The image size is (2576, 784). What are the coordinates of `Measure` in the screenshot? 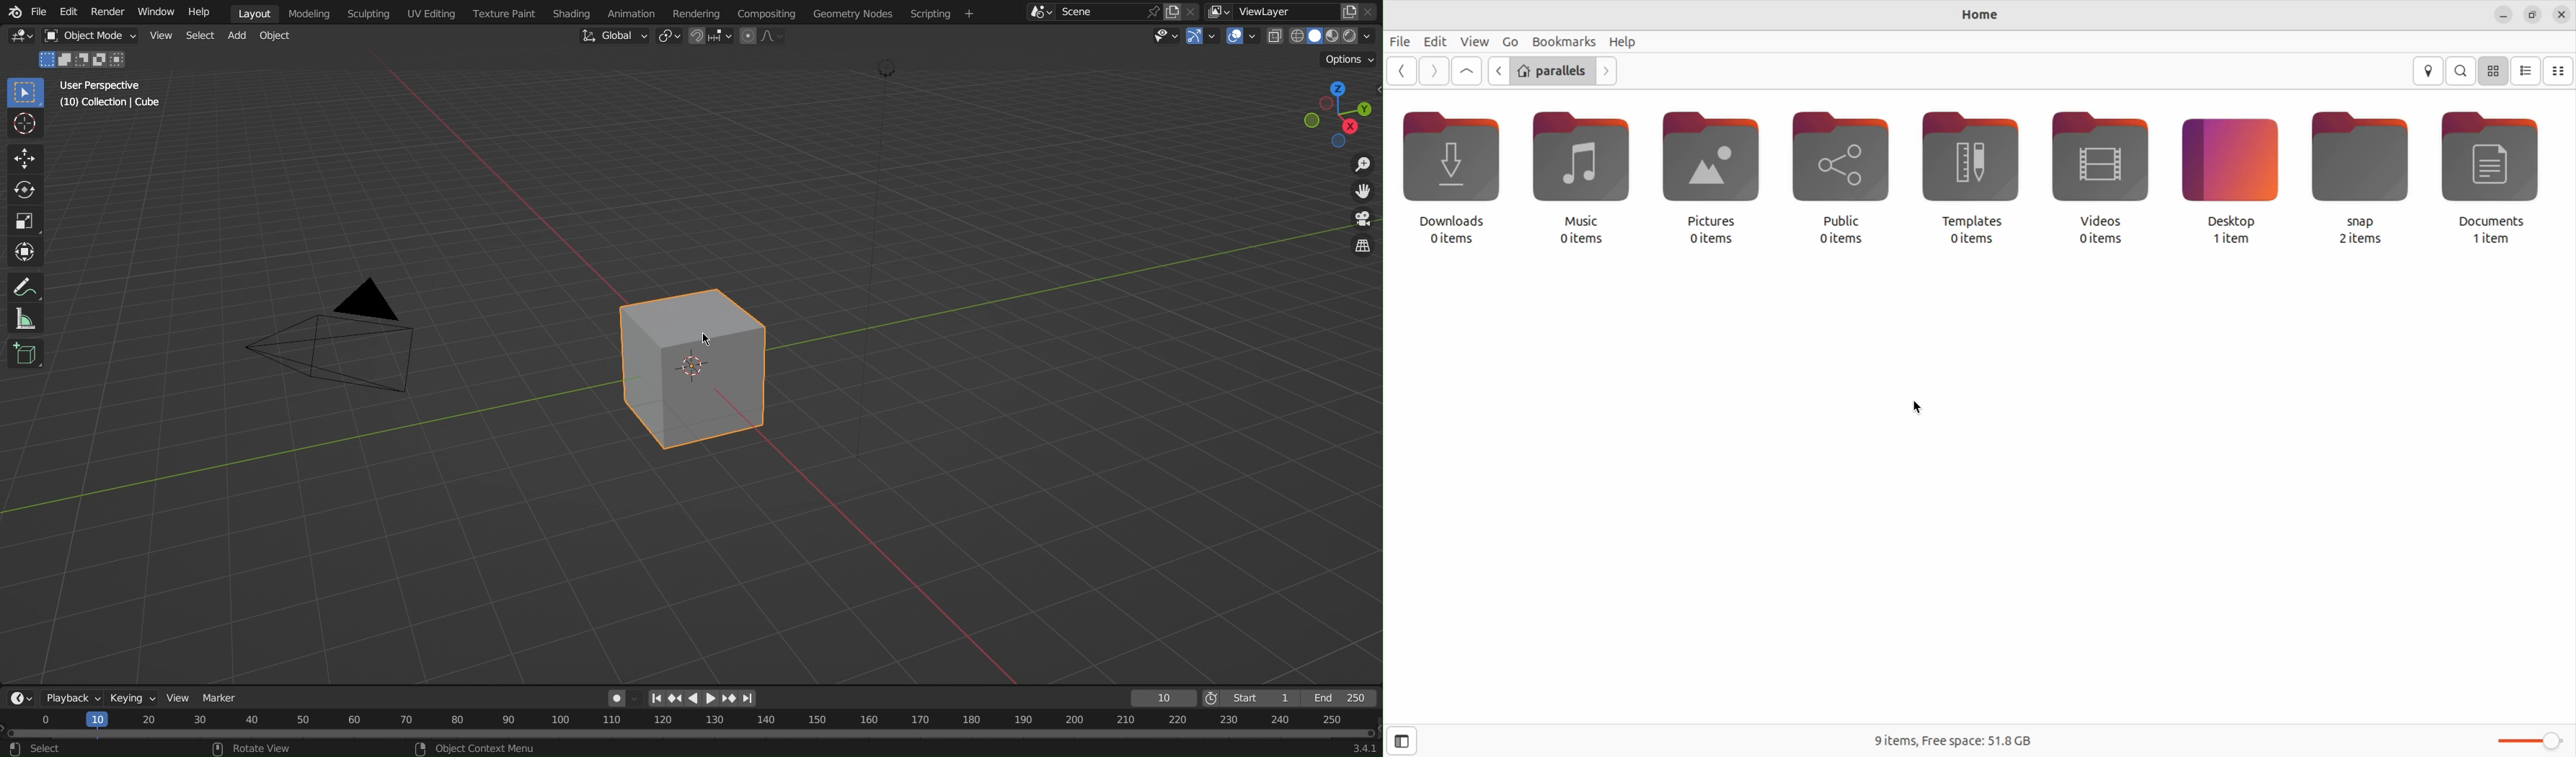 It's located at (25, 320).